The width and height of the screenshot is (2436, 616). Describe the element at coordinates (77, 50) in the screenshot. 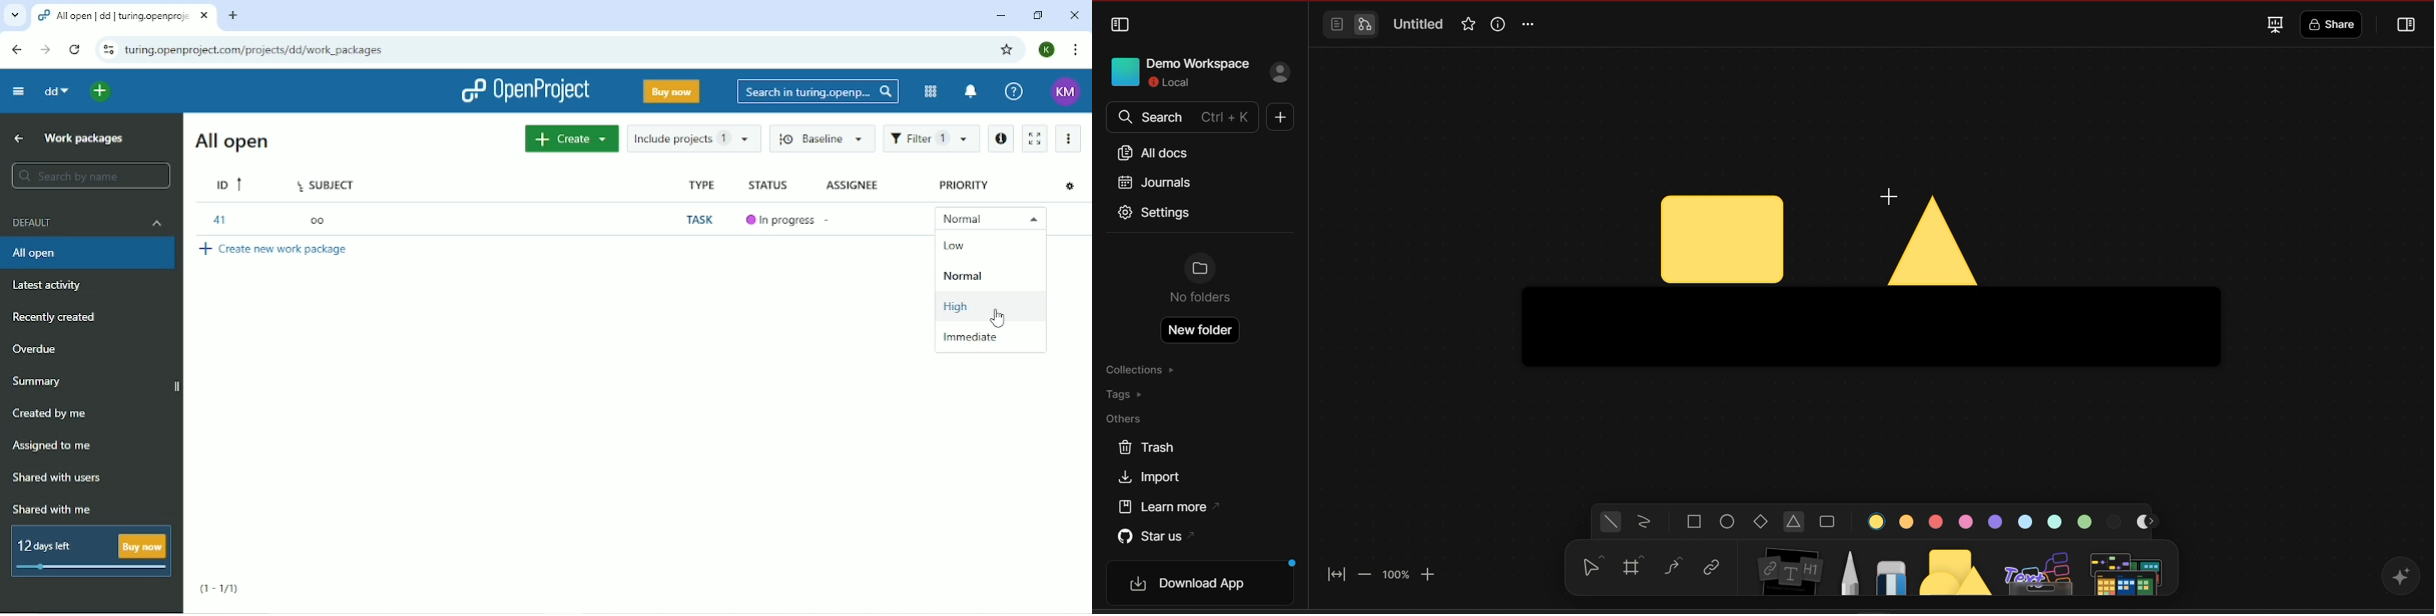

I see `Reload this page` at that location.